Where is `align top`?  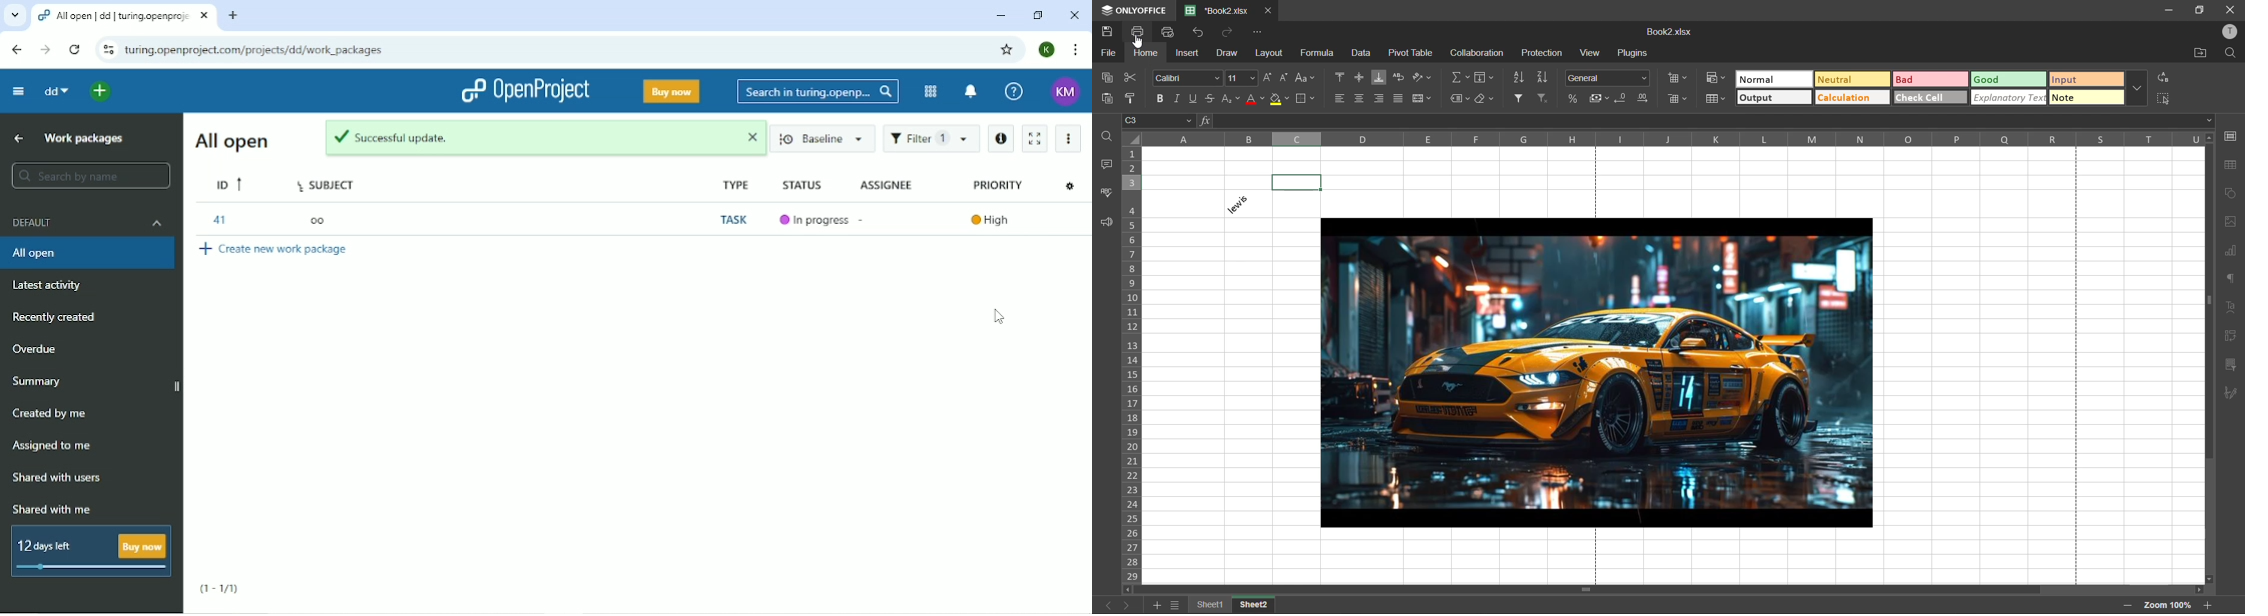
align top is located at coordinates (1340, 78).